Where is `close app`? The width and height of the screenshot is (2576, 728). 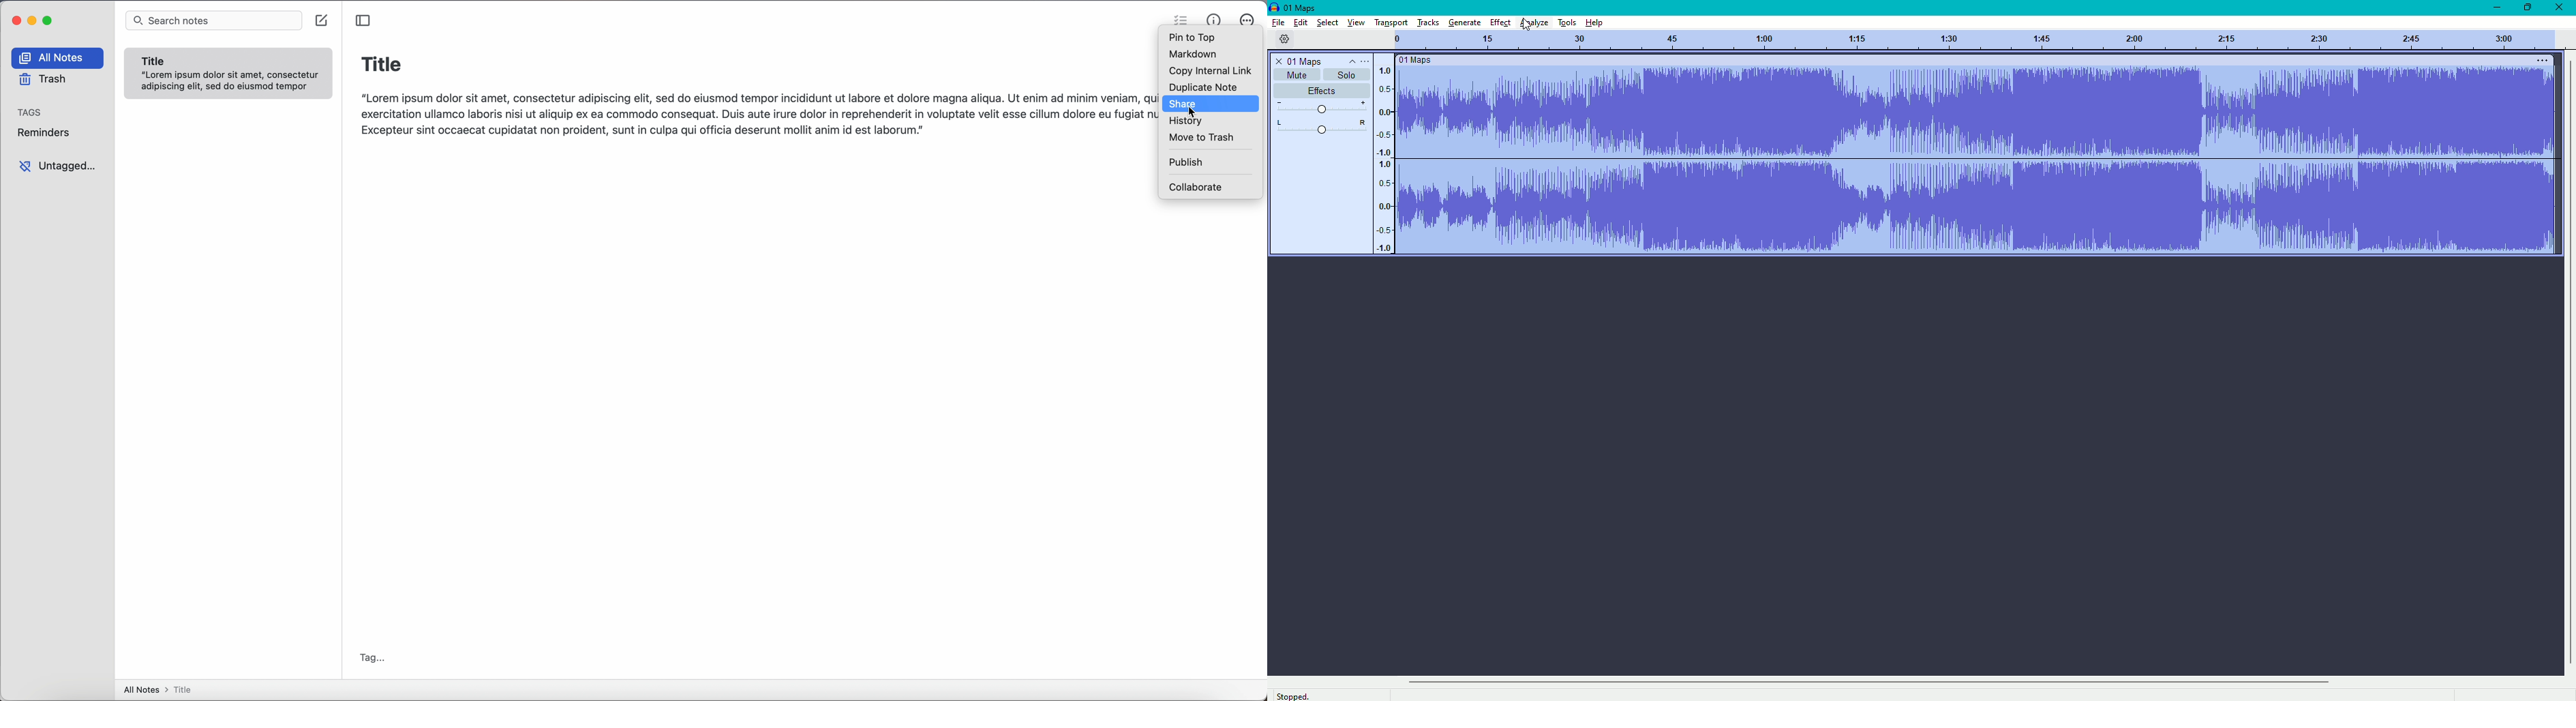 close app is located at coordinates (15, 19).